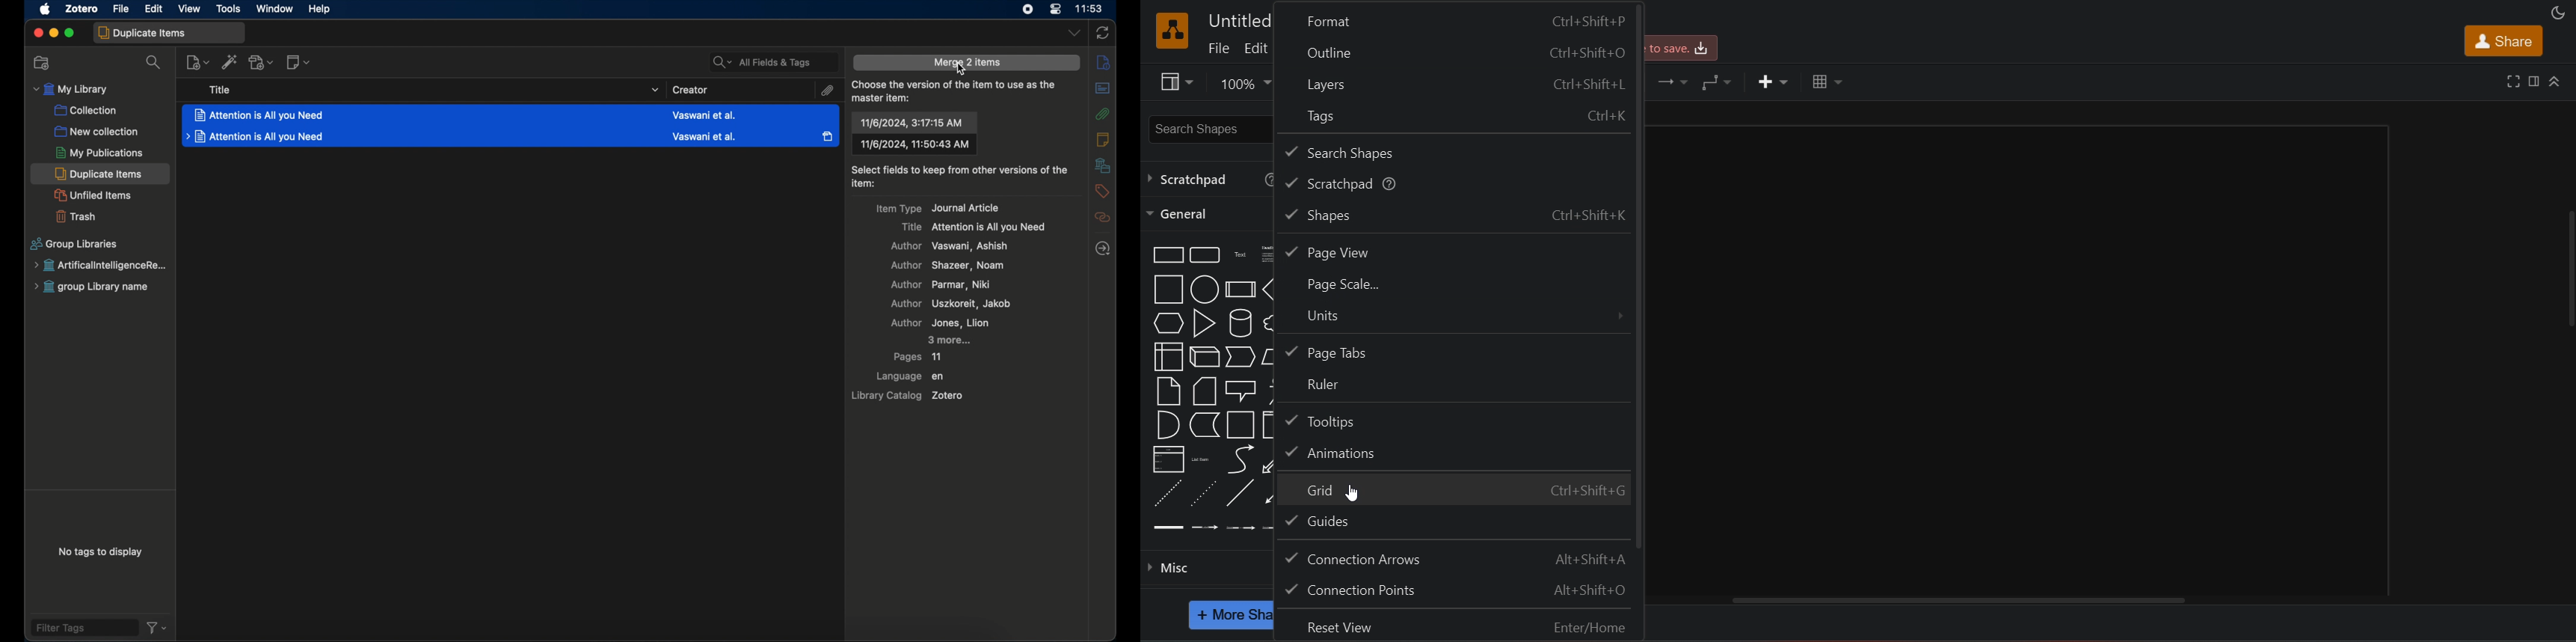 The height and width of the screenshot is (644, 2576). I want to click on choose the version of theater house as the master item, so click(953, 92).